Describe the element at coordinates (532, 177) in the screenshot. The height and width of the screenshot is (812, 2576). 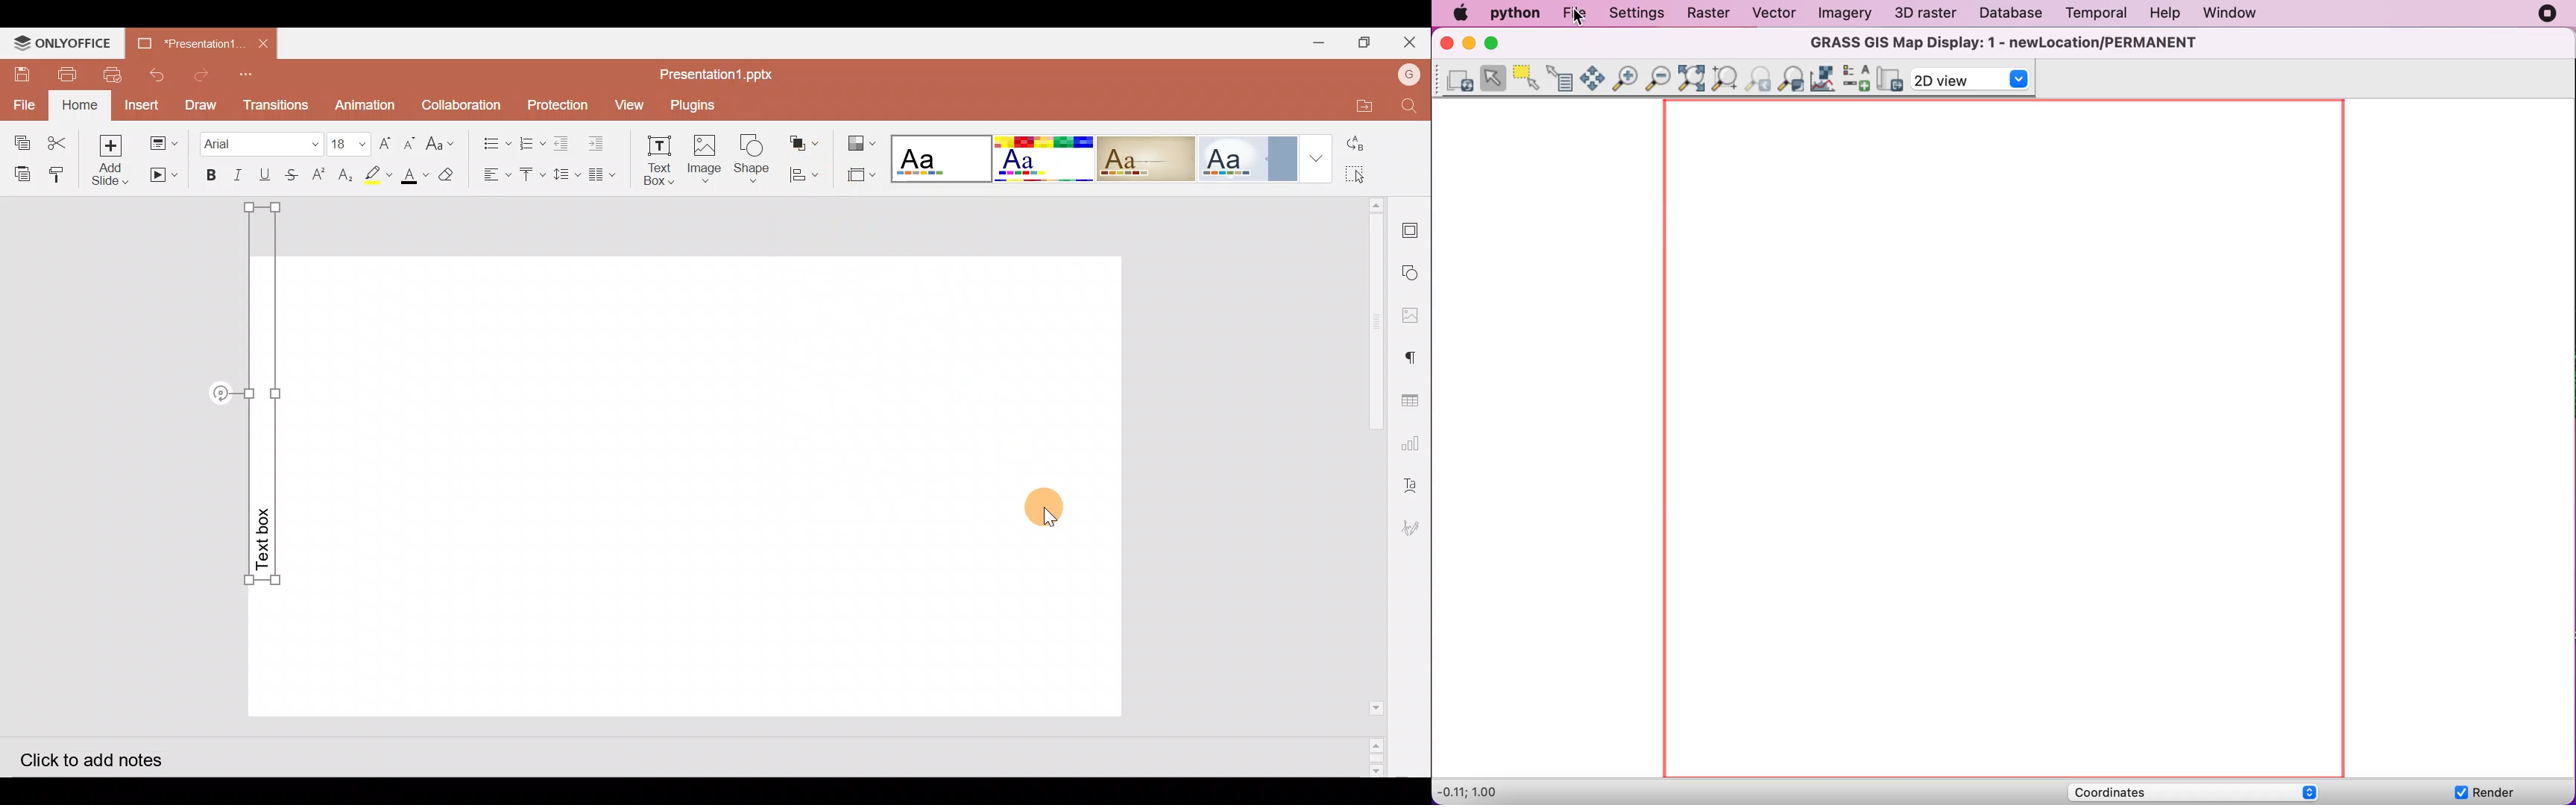
I see `Vertical align` at that location.